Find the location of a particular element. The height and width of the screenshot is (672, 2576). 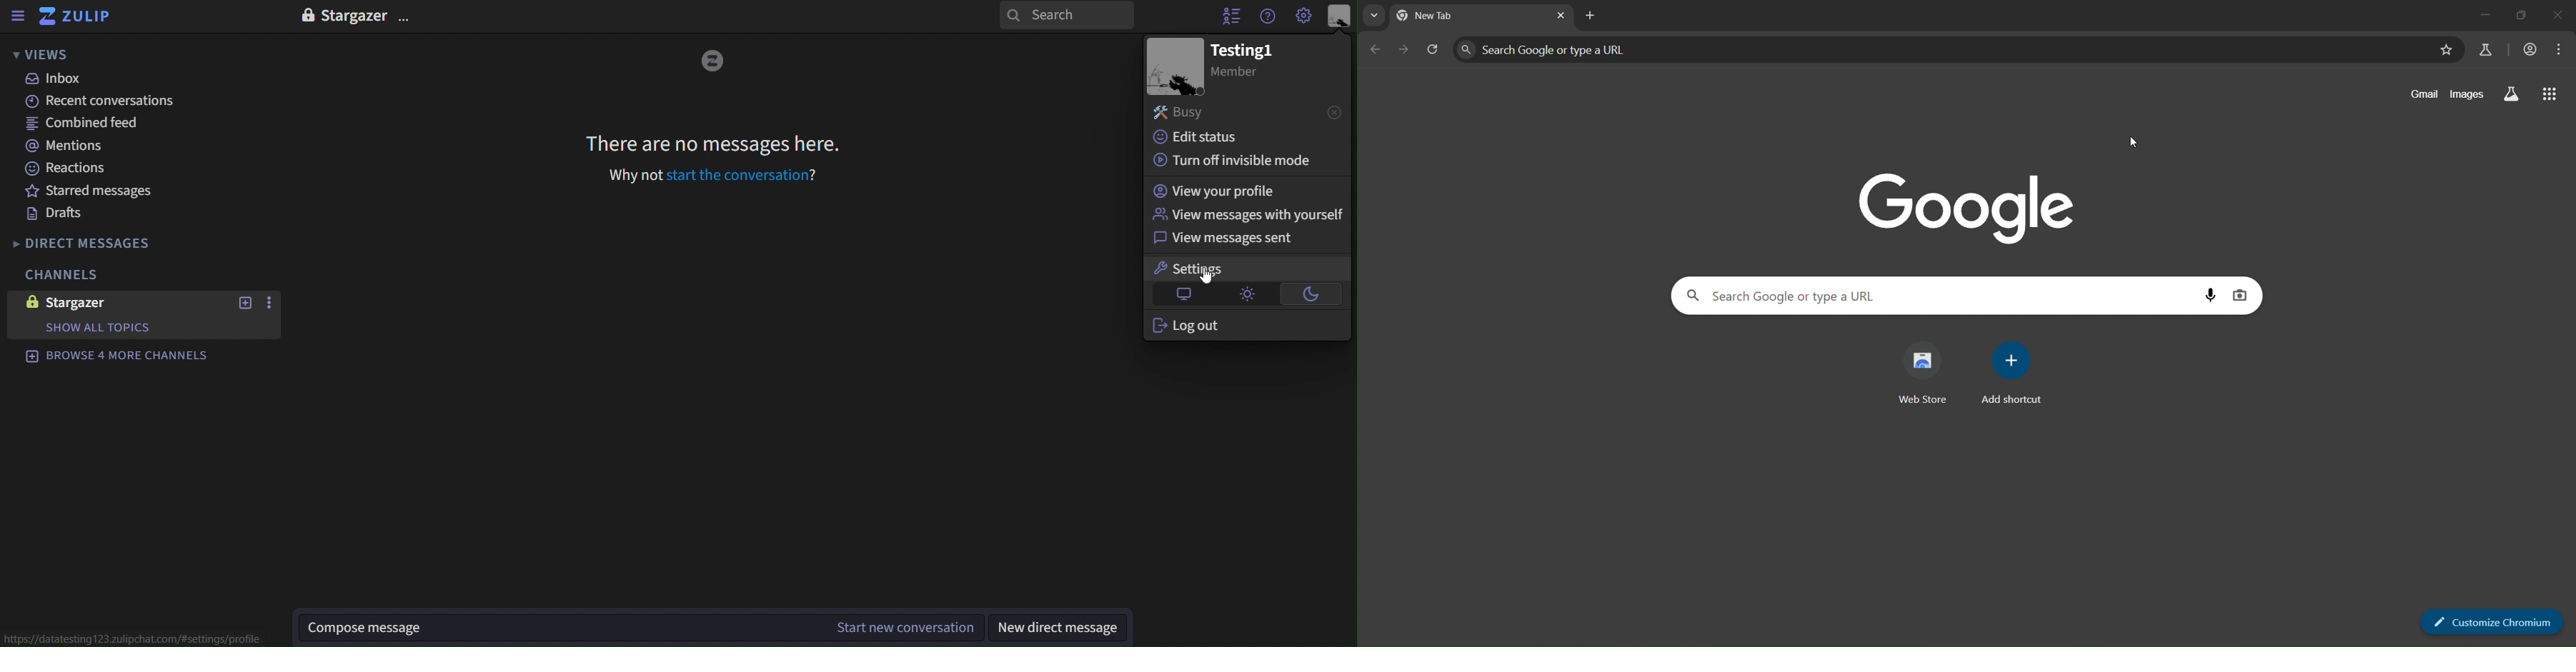

view messages with yourself is located at coordinates (1245, 214).